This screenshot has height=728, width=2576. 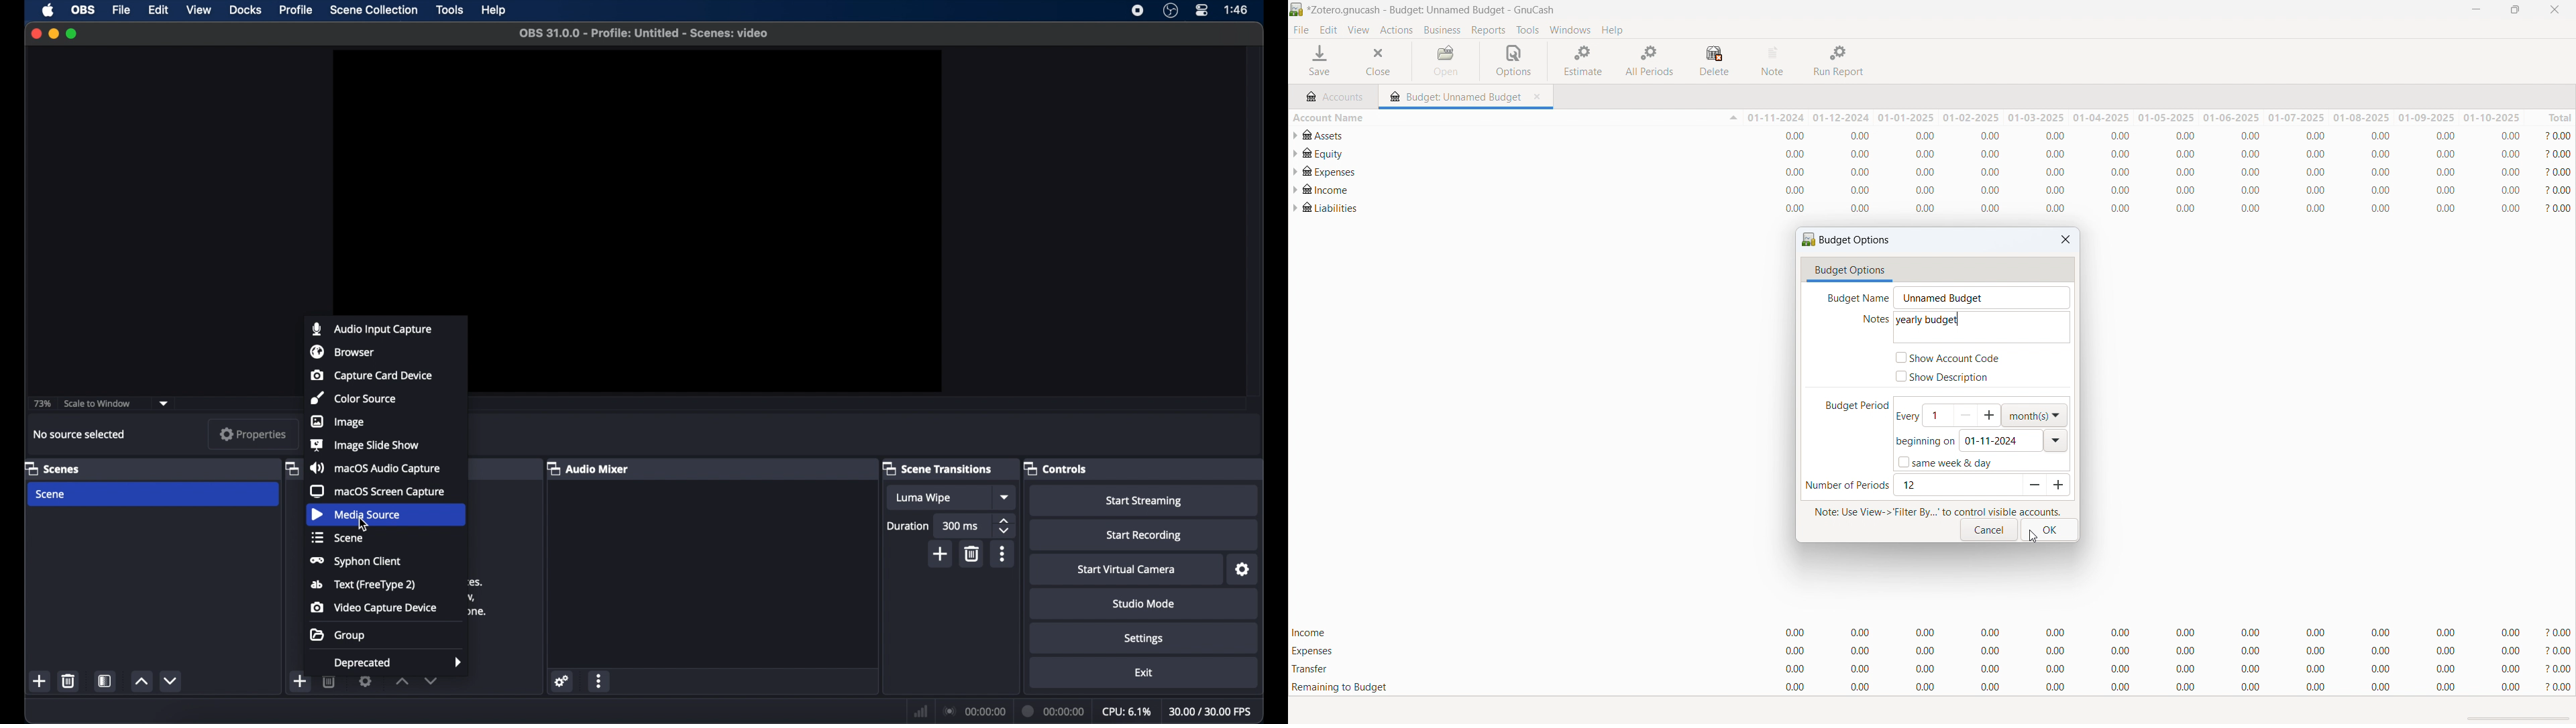 I want to click on scene collection, so click(x=375, y=10).